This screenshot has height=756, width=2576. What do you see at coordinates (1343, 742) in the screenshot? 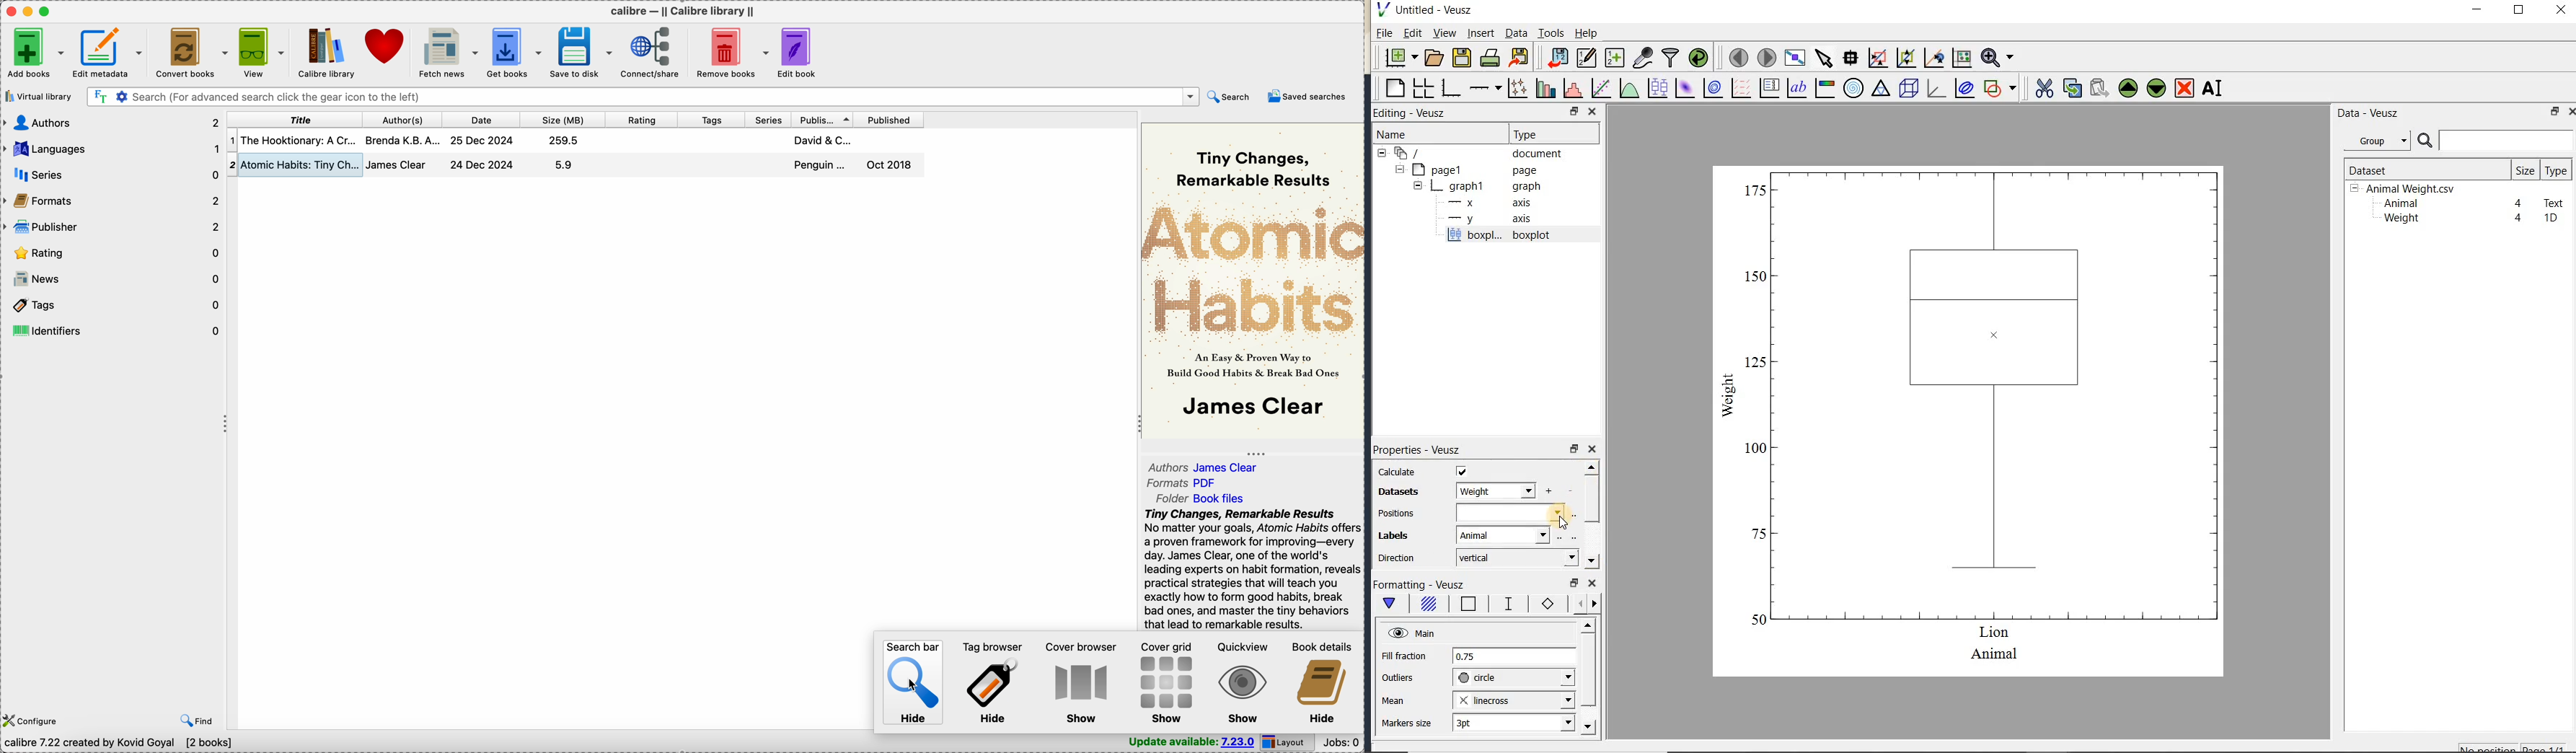
I see `Jobs: 0` at bounding box center [1343, 742].